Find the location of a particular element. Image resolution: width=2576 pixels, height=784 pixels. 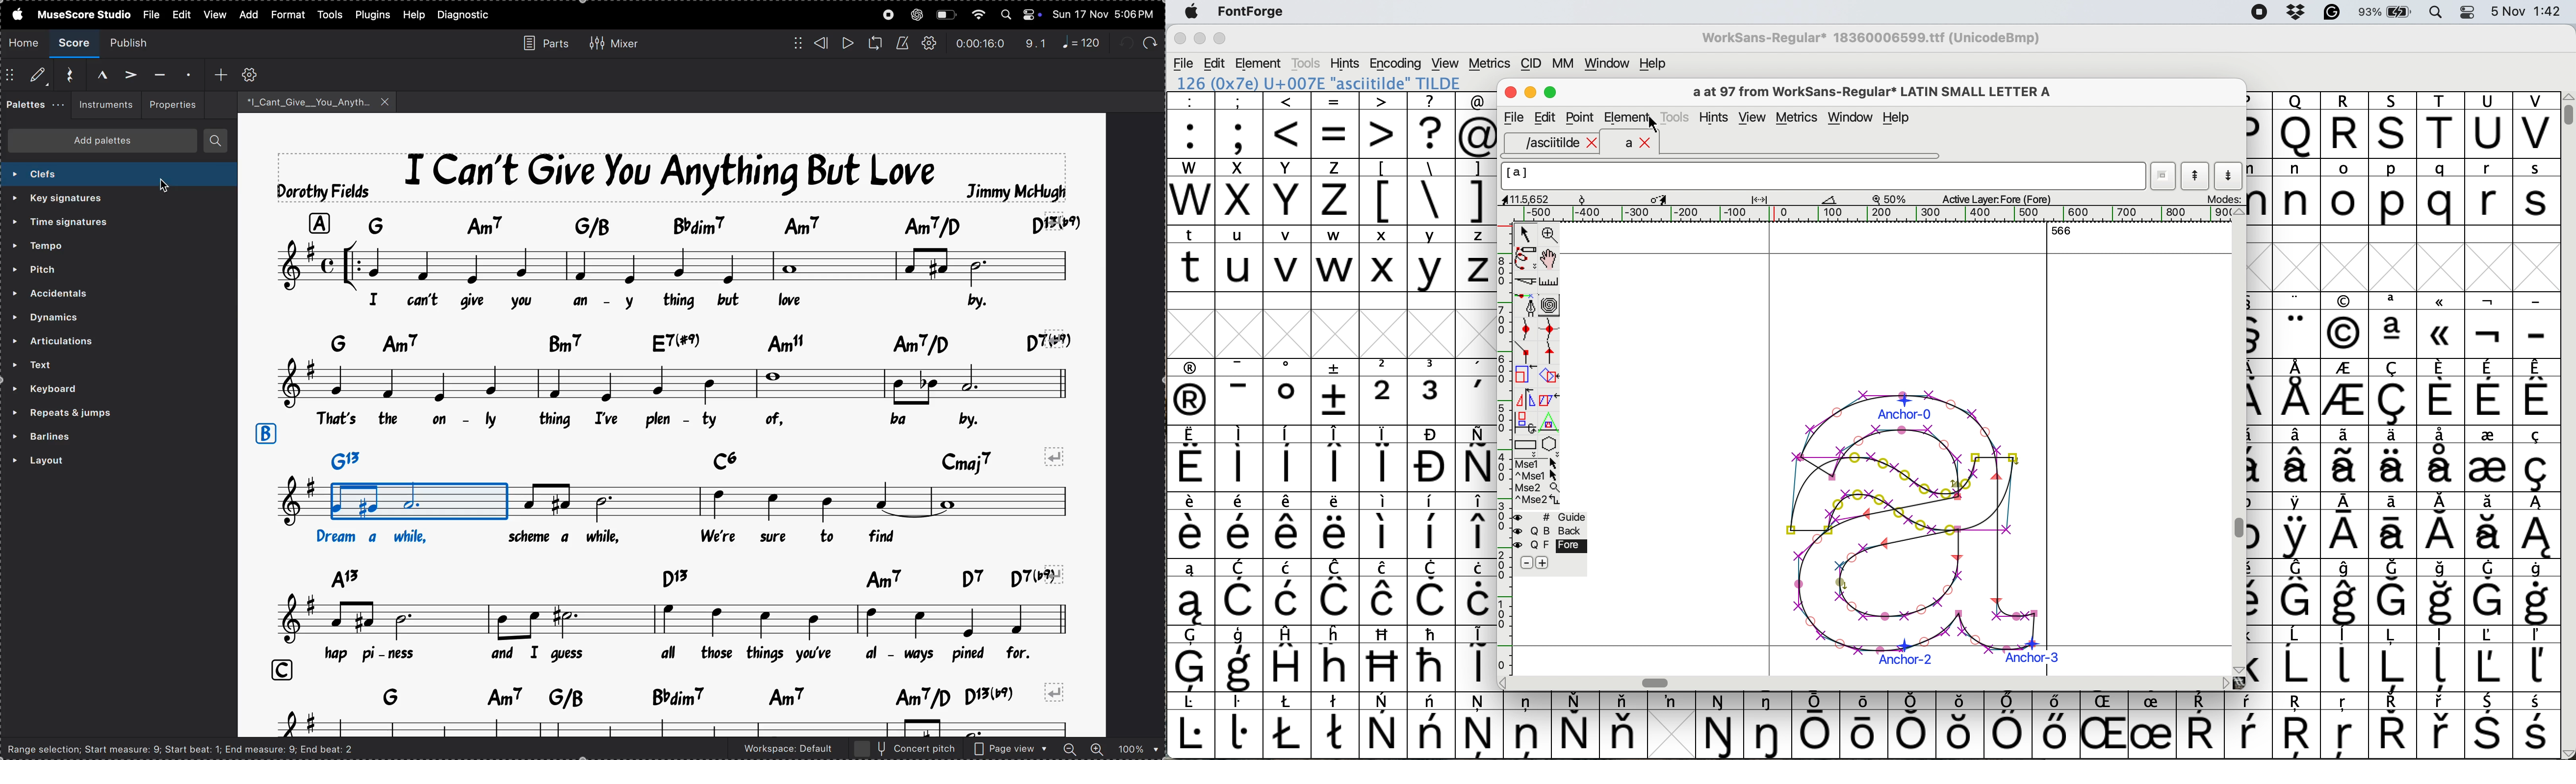

skew selection is located at coordinates (1552, 401).